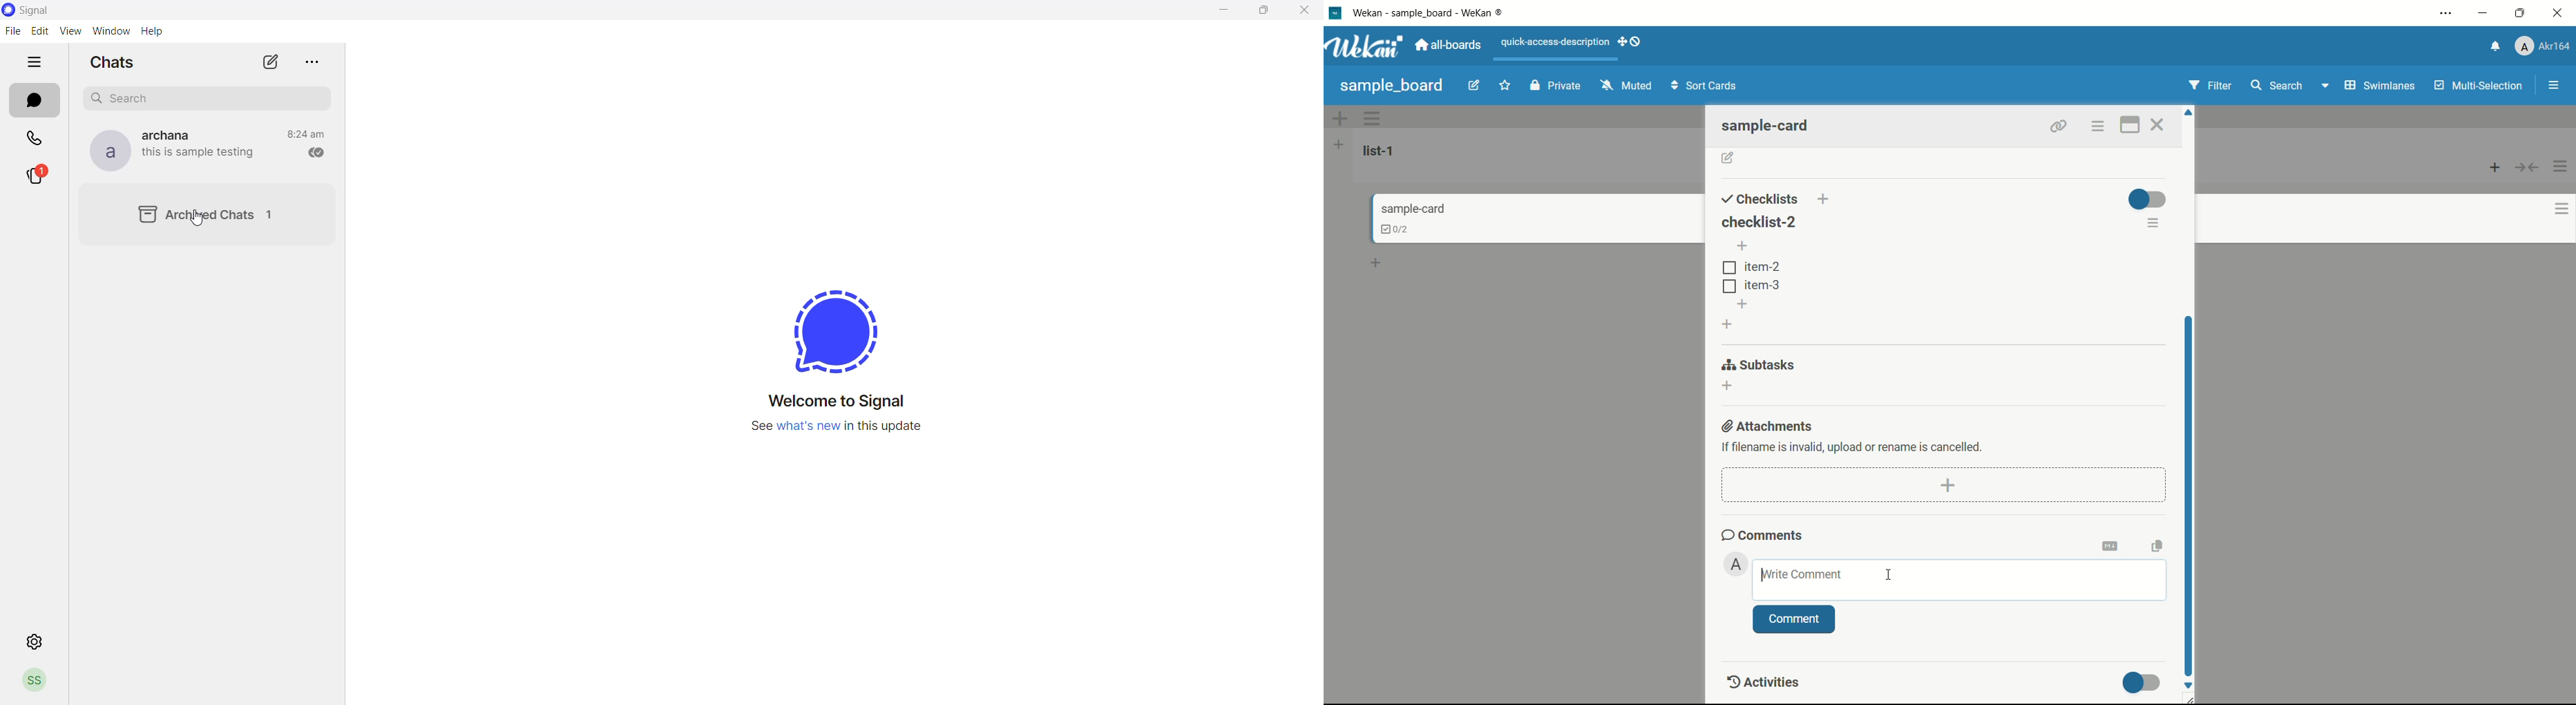  Describe the element at coordinates (1728, 324) in the screenshot. I see `add checklist` at that location.